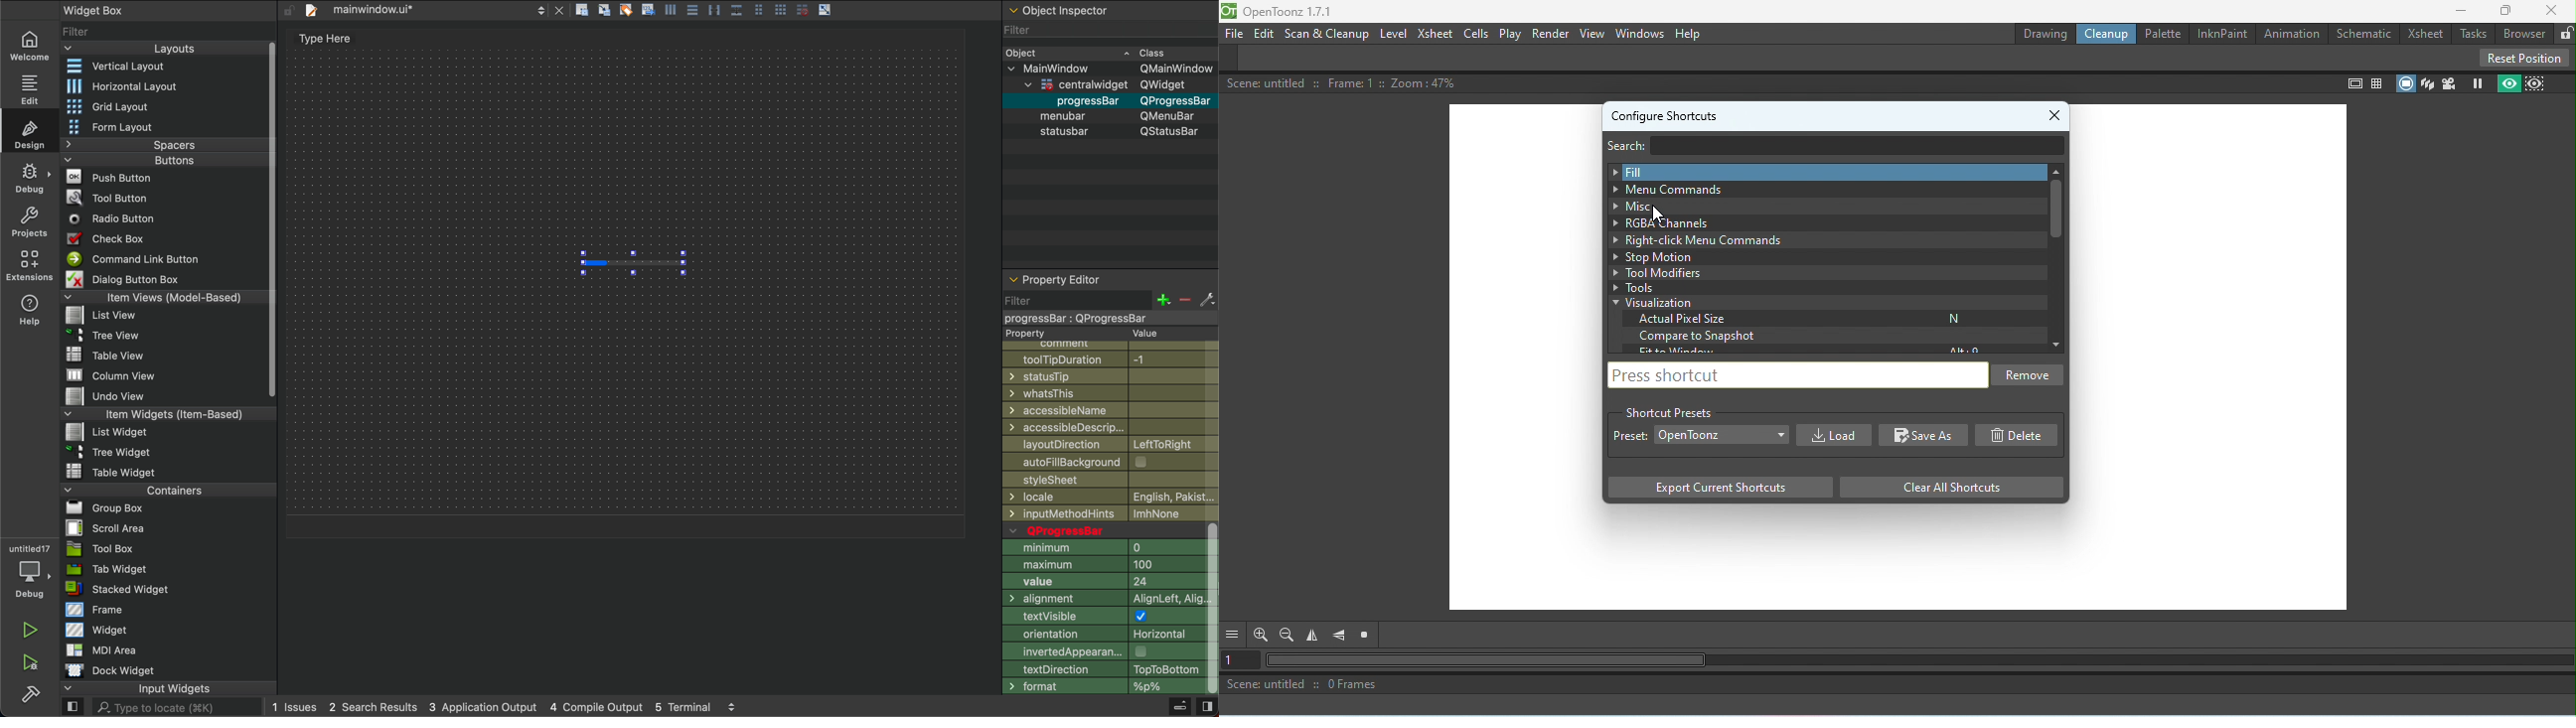 Image resolution: width=2576 pixels, height=728 pixels. Describe the element at coordinates (1110, 481) in the screenshot. I see `file` at that location.